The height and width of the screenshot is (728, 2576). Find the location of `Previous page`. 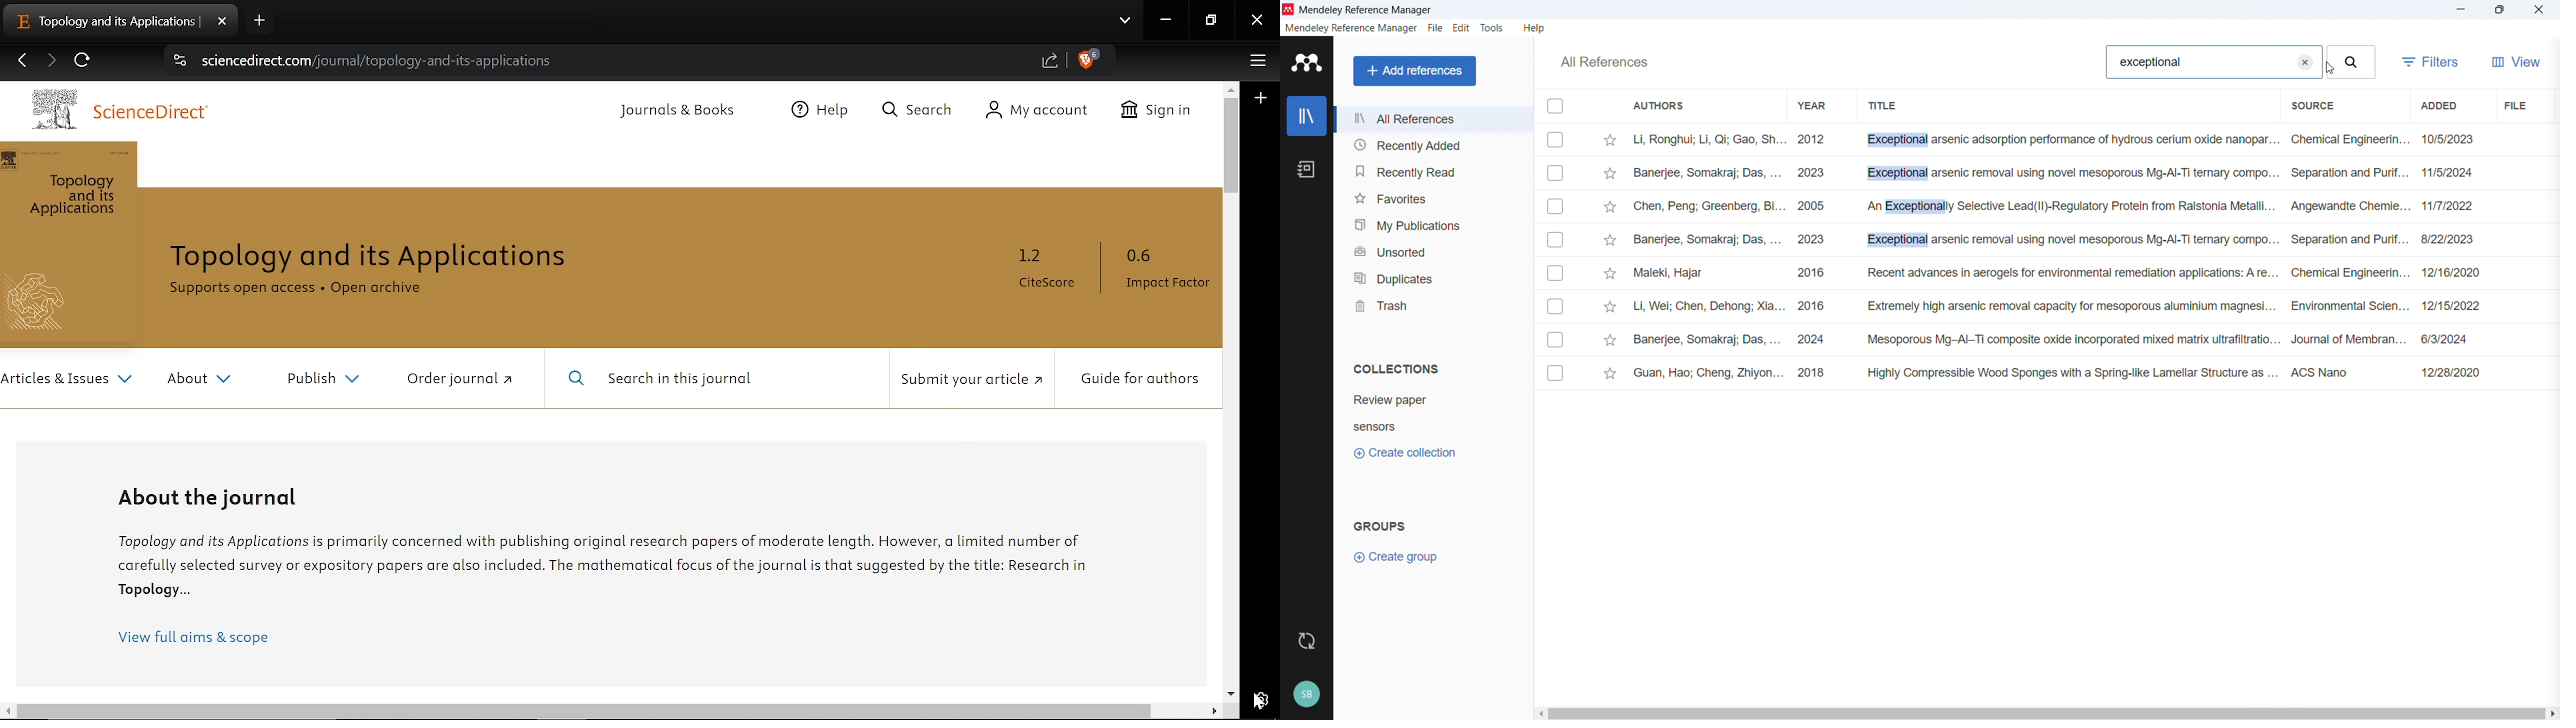

Previous page is located at coordinates (22, 62).